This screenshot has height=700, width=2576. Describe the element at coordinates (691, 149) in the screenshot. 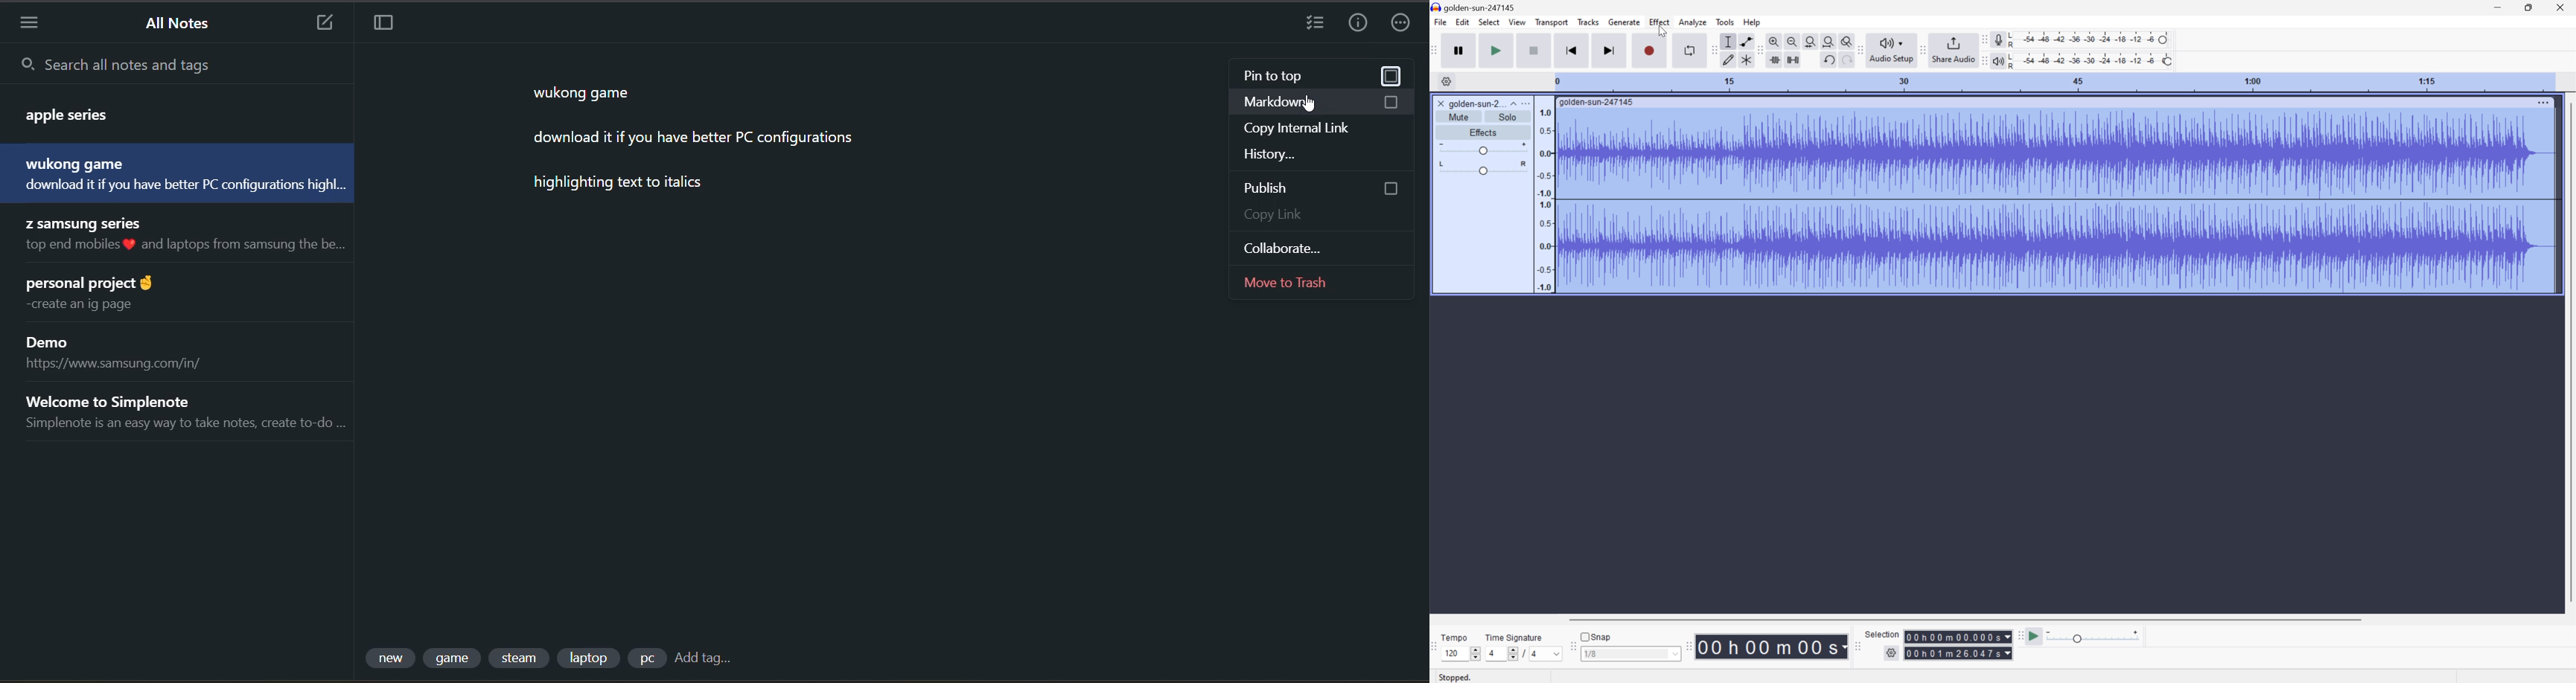

I see `data from current note` at that location.